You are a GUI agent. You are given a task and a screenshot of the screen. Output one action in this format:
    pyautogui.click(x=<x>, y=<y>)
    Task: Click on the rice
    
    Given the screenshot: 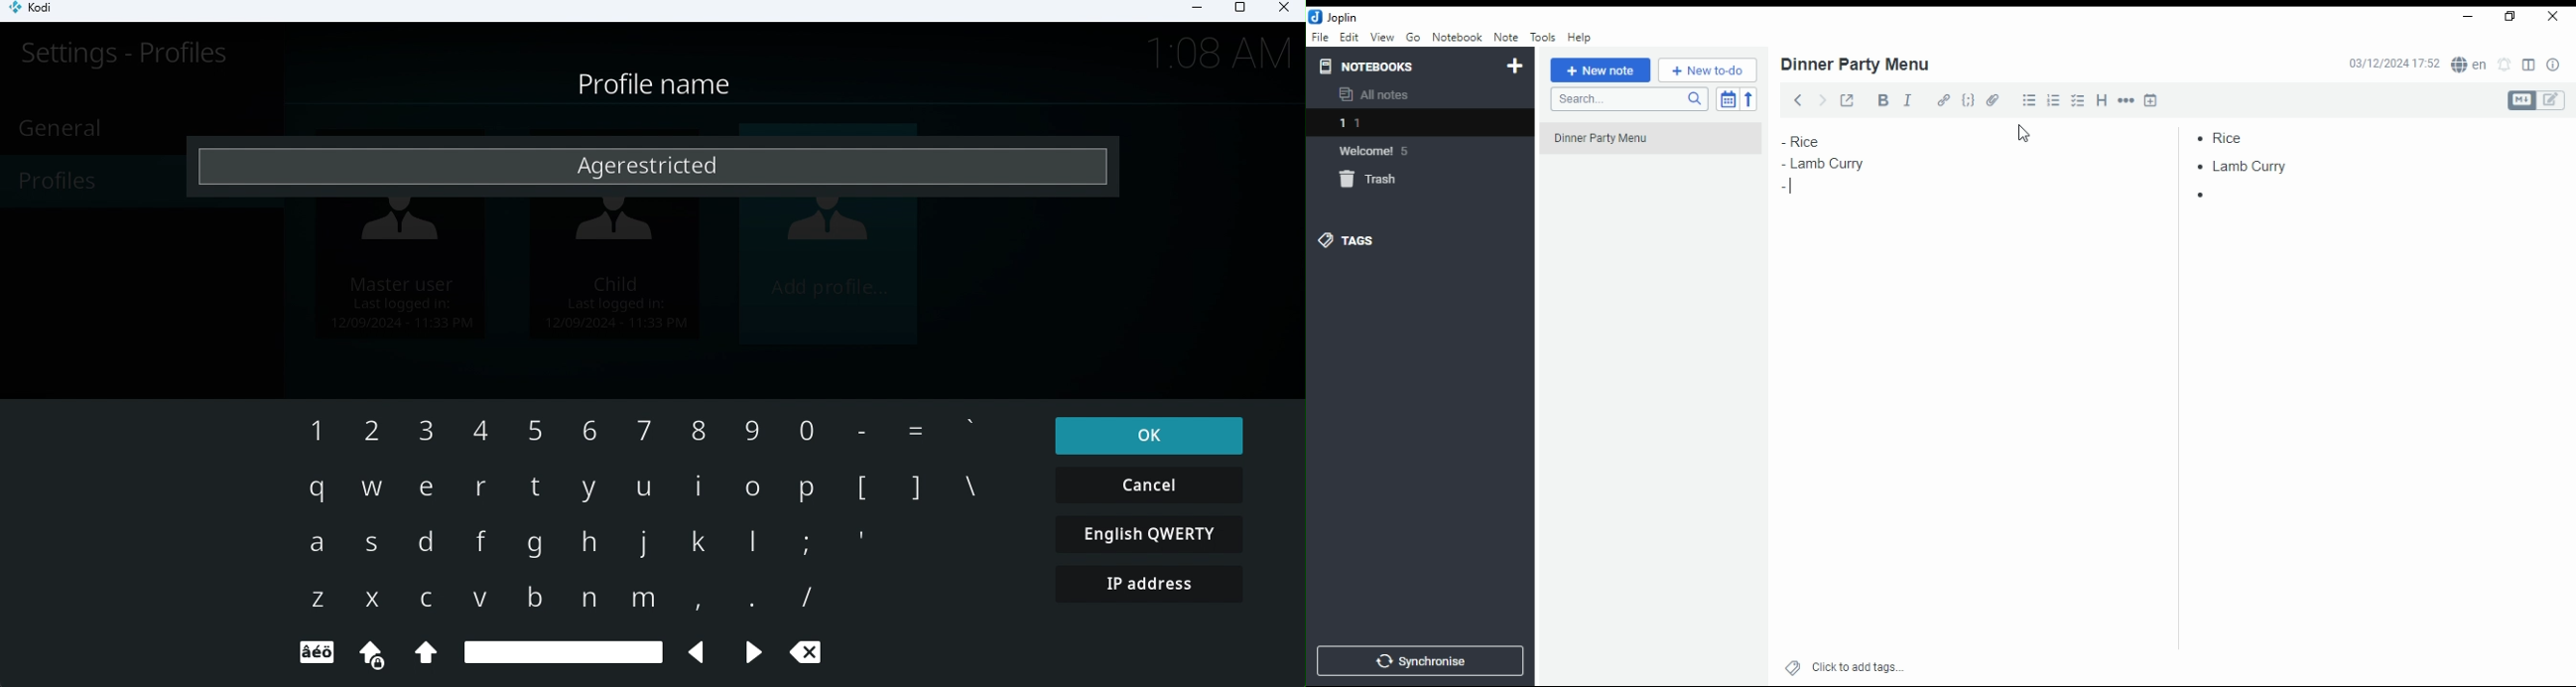 What is the action you would take?
    pyautogui.click(x=1817, y=141)
    